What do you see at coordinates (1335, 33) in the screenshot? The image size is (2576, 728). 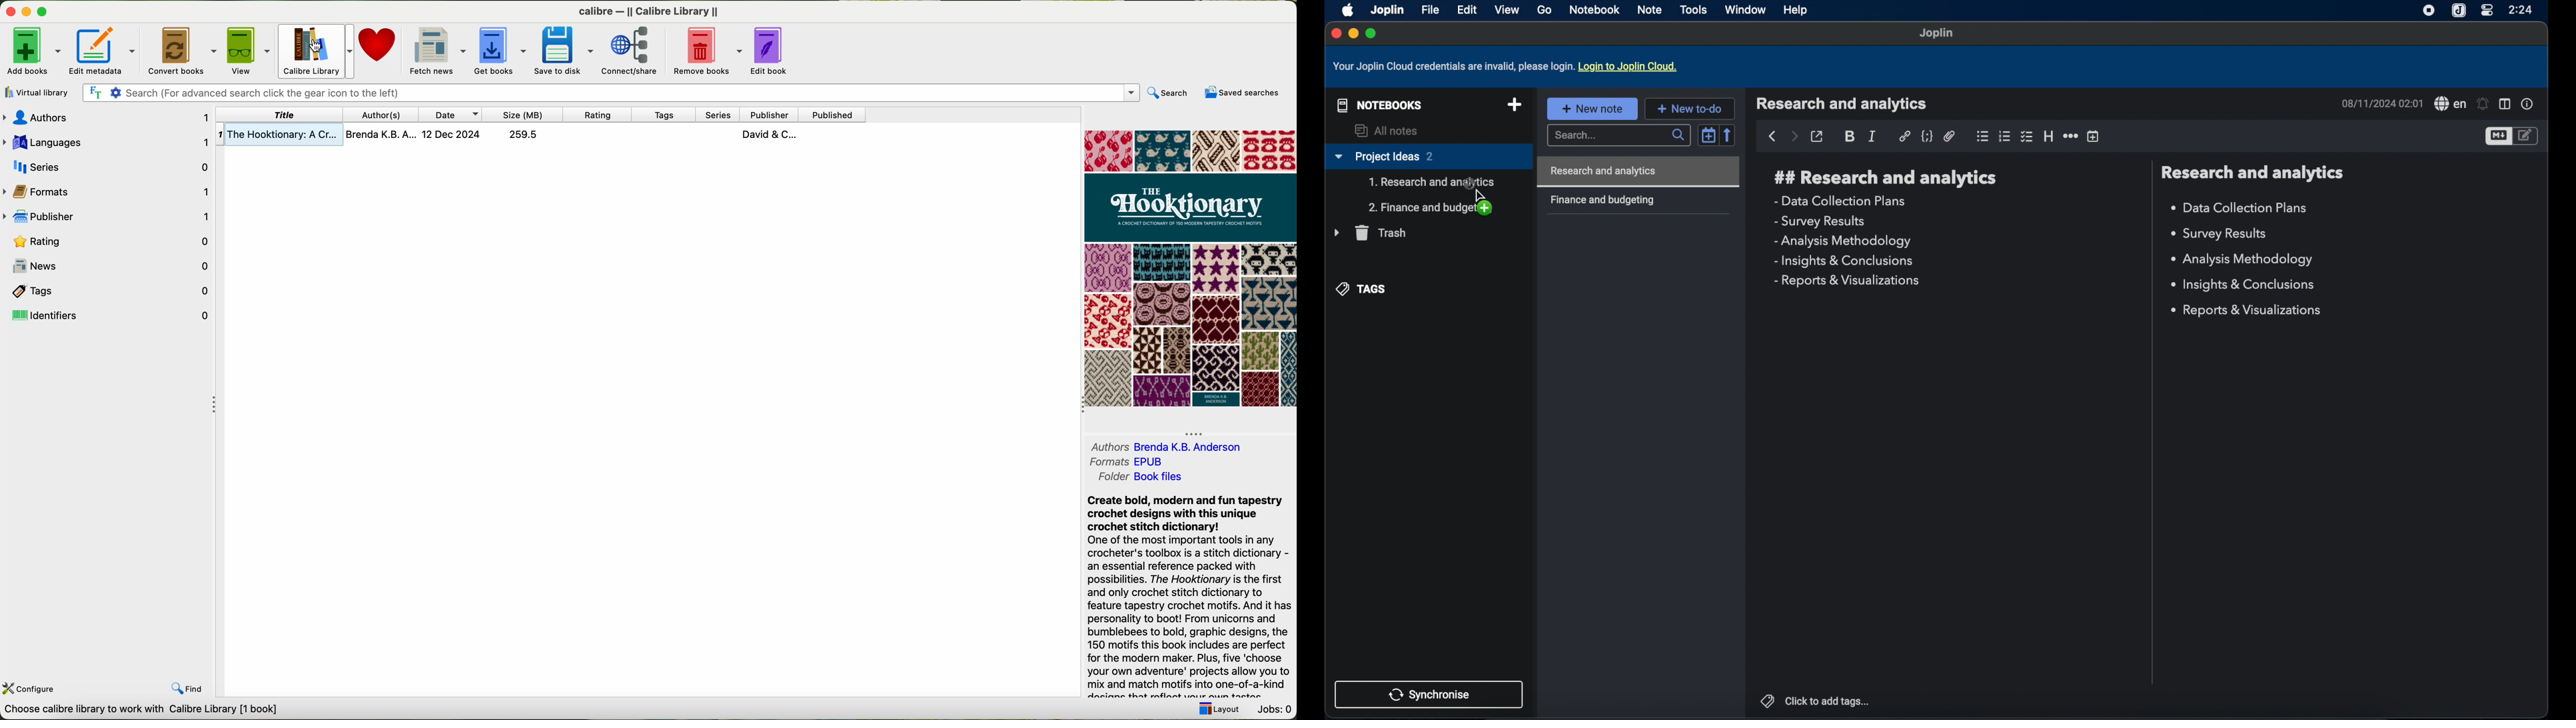 I see `close` at bounding box center [1335, 33].